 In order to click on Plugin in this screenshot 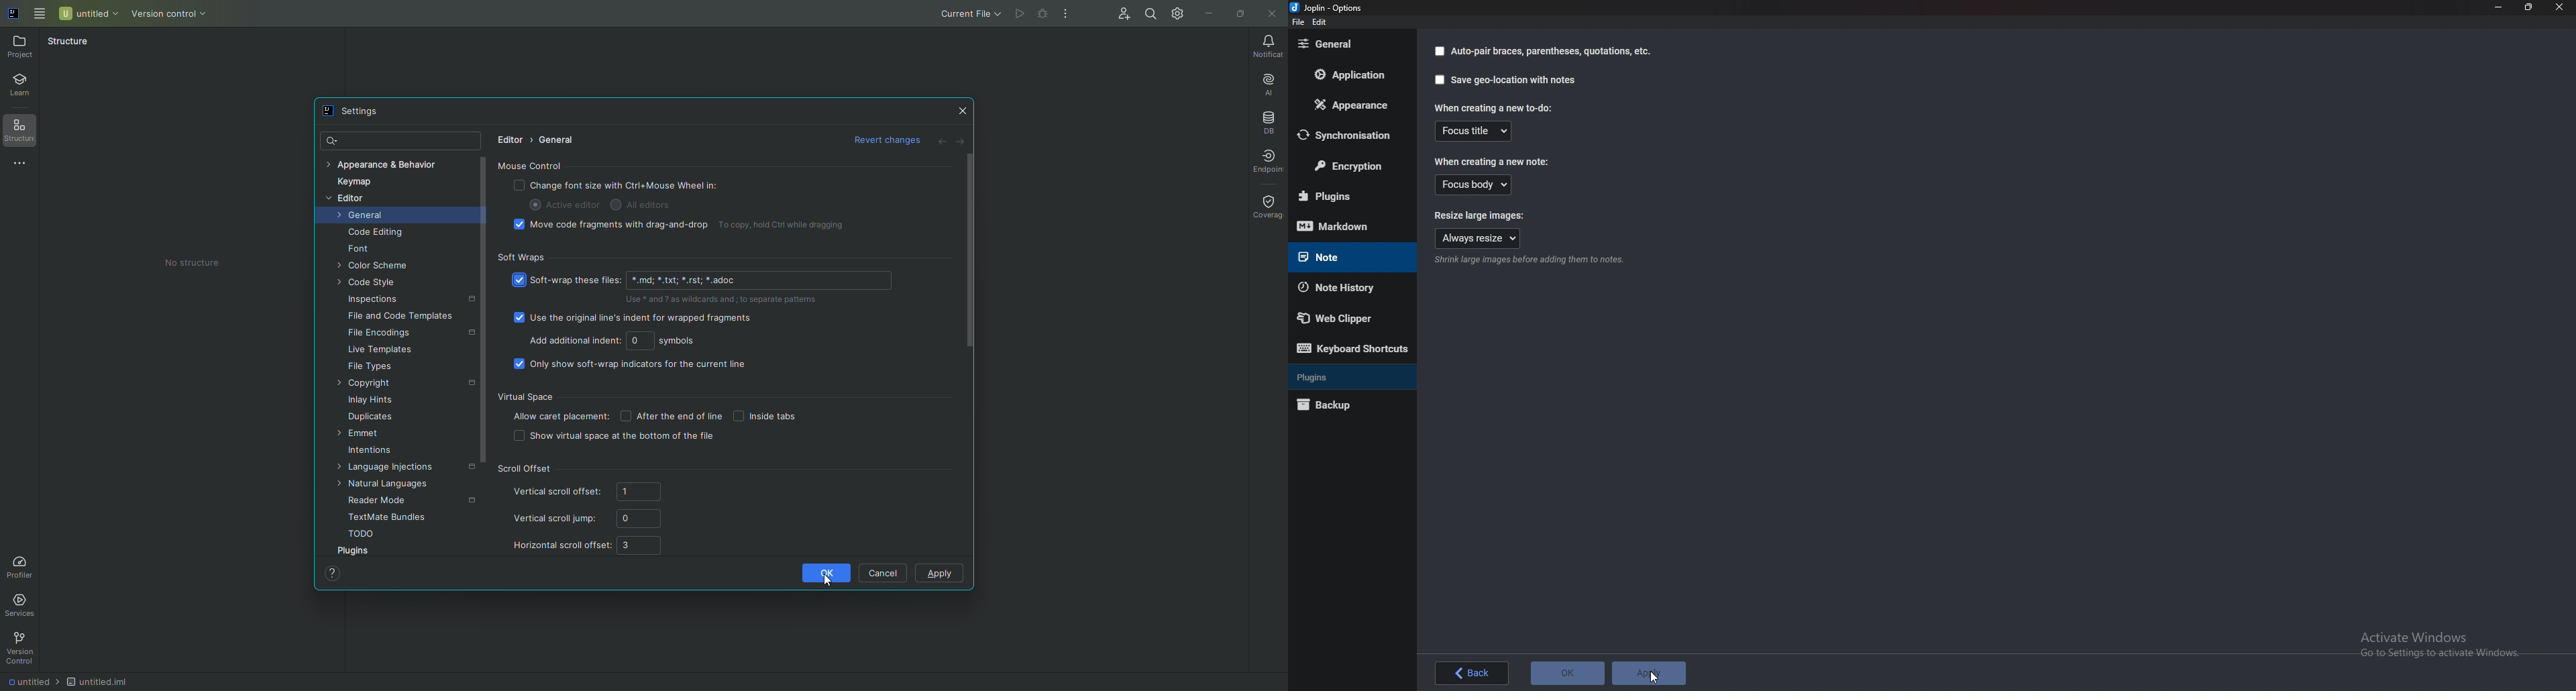, I will do `click(1348, 197)`.